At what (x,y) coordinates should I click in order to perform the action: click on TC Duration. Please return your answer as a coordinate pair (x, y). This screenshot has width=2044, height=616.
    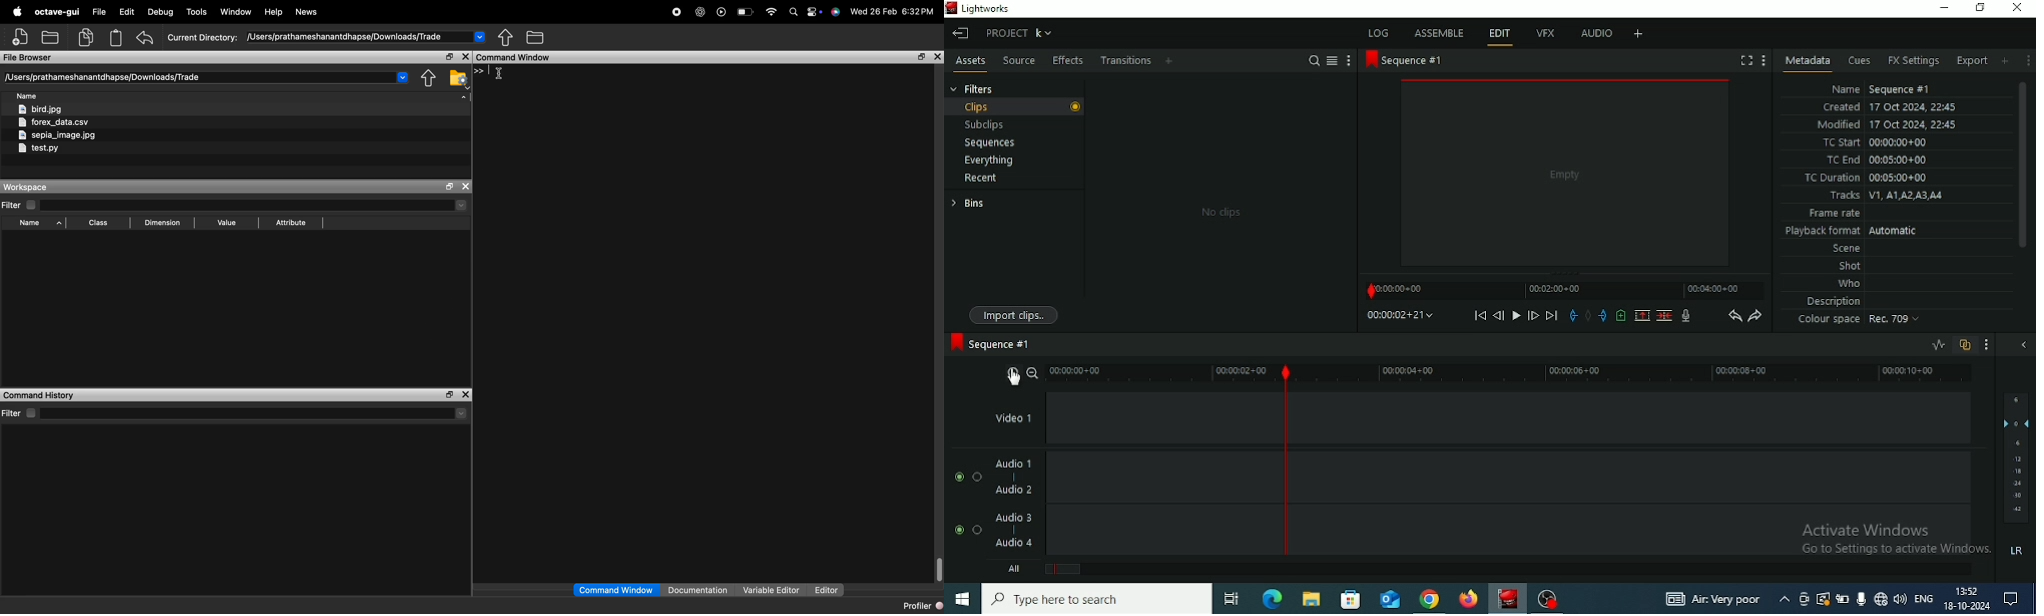
    Looking at the image, I should click on (1867, 178).